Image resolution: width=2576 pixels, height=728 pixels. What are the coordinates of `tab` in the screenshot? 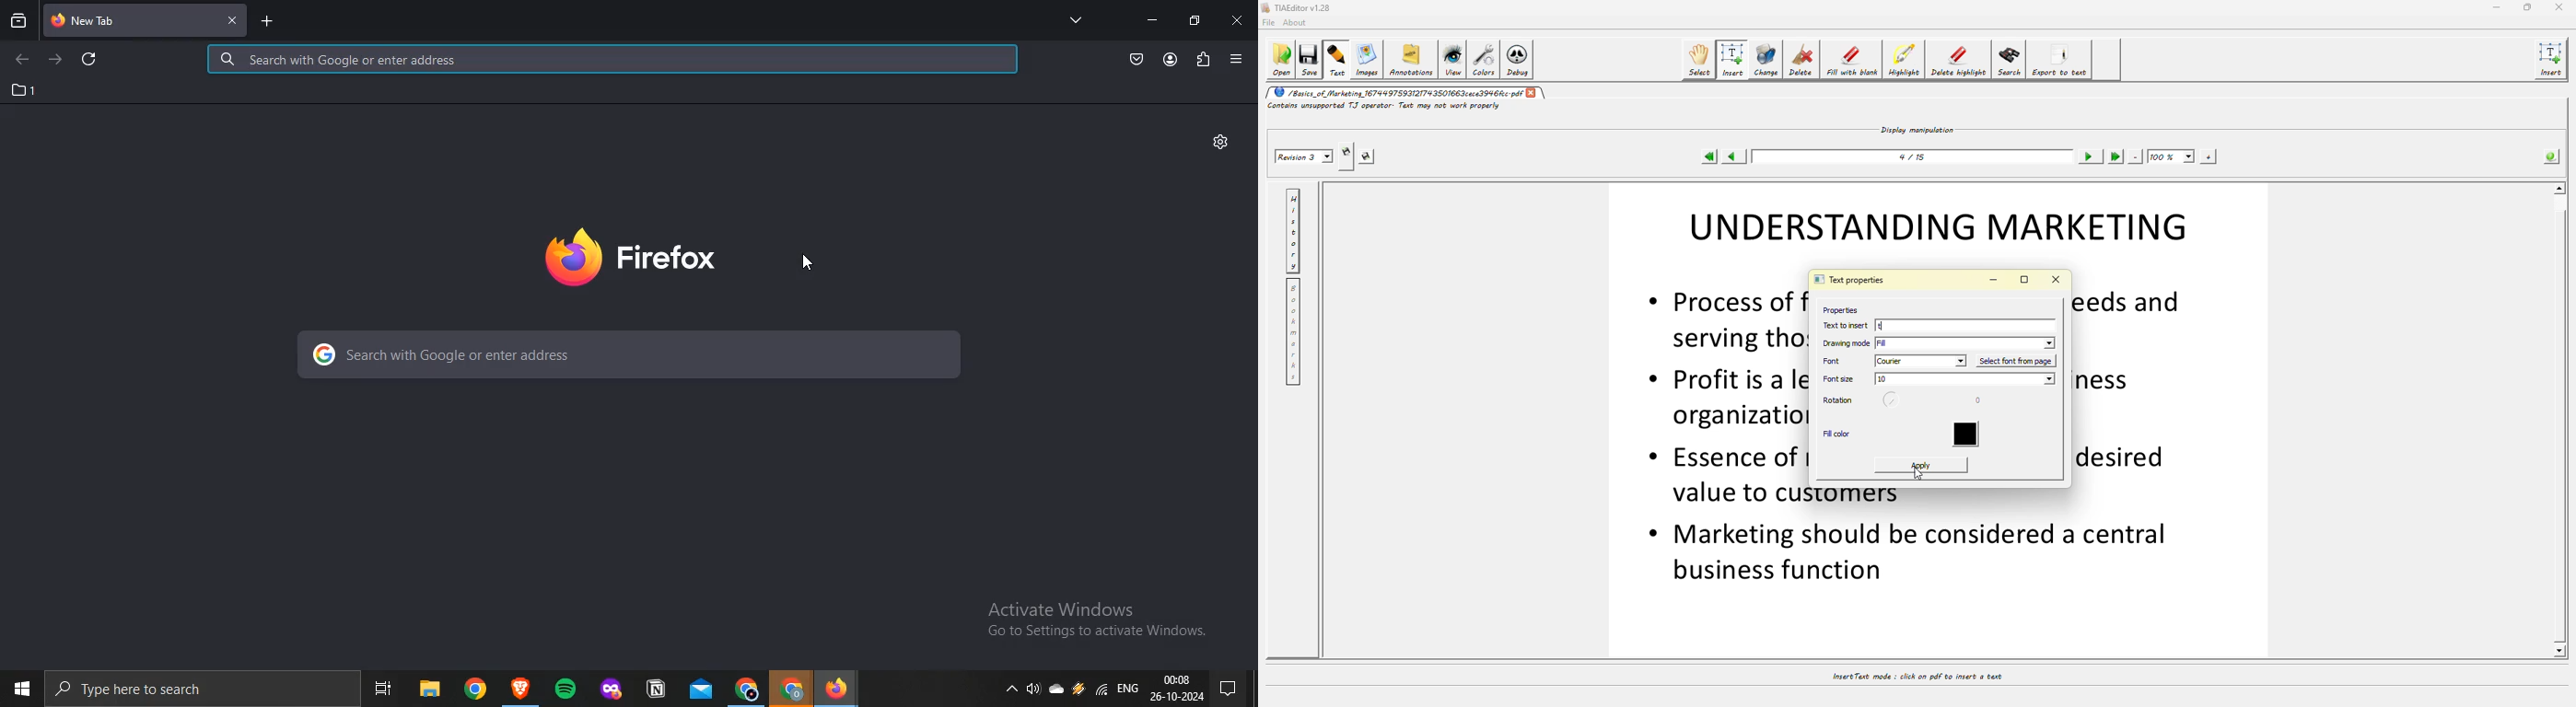 It's located at (127, 22).